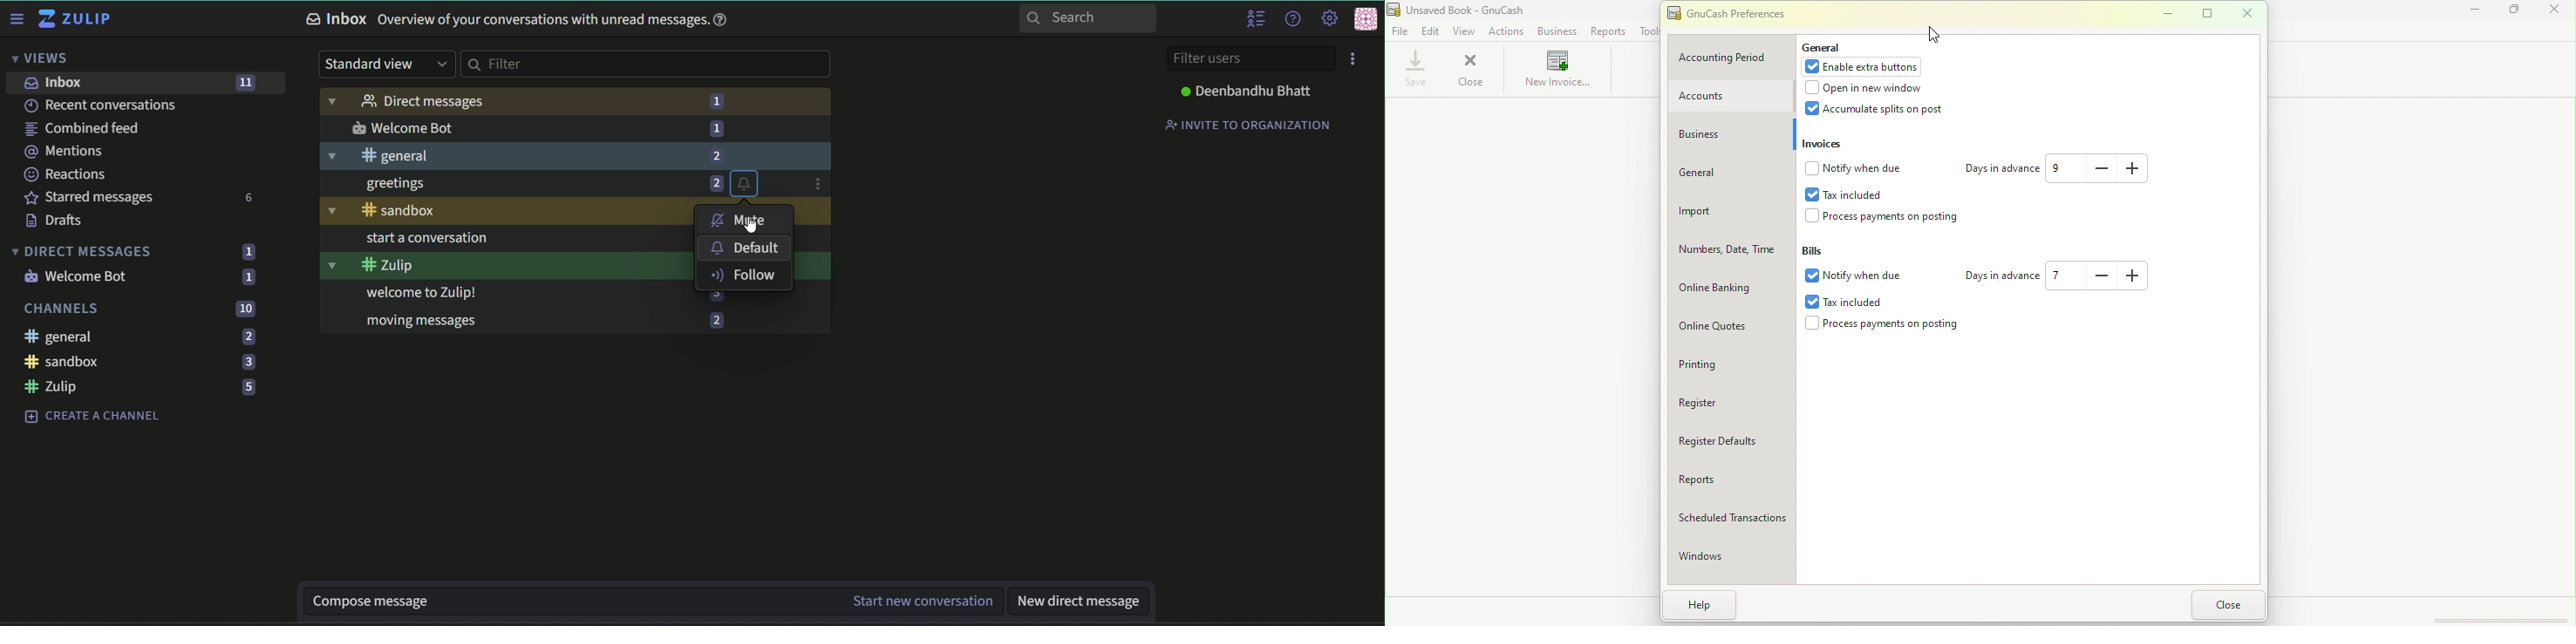 Image resolution: width=2576 pixels, height=644 pixels. Describe the element at coordinates (17, 18) in the screenshot. I see `Sidebar options` at that location.